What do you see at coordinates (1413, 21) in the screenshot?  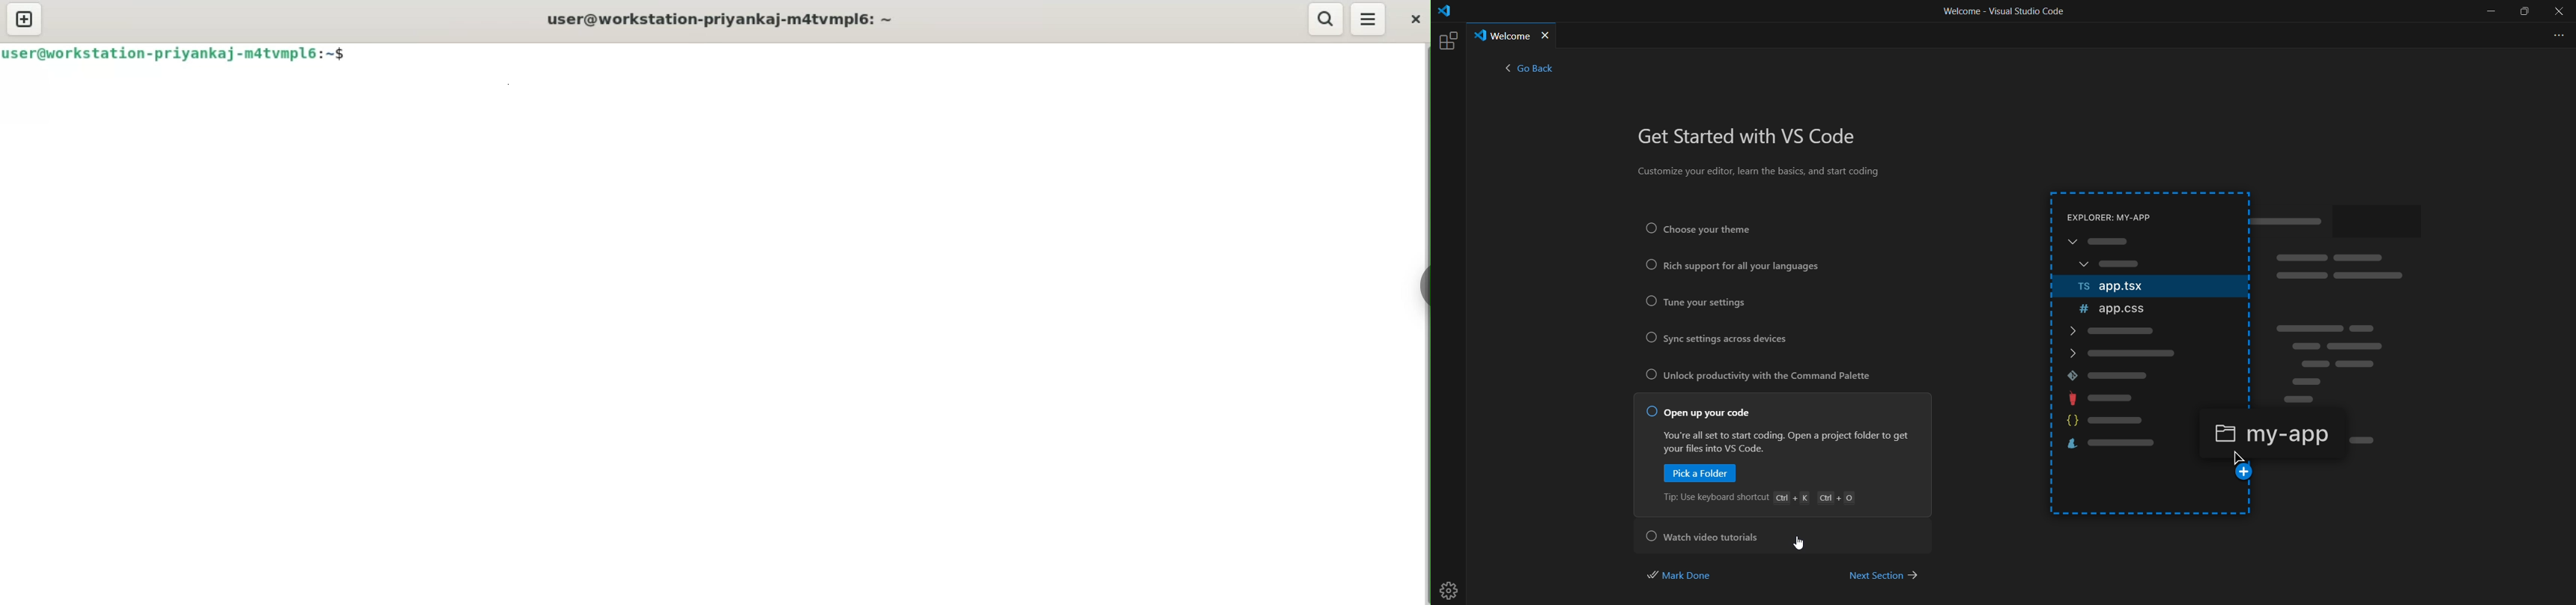 I see `close` at bounding box center [1413, 21].